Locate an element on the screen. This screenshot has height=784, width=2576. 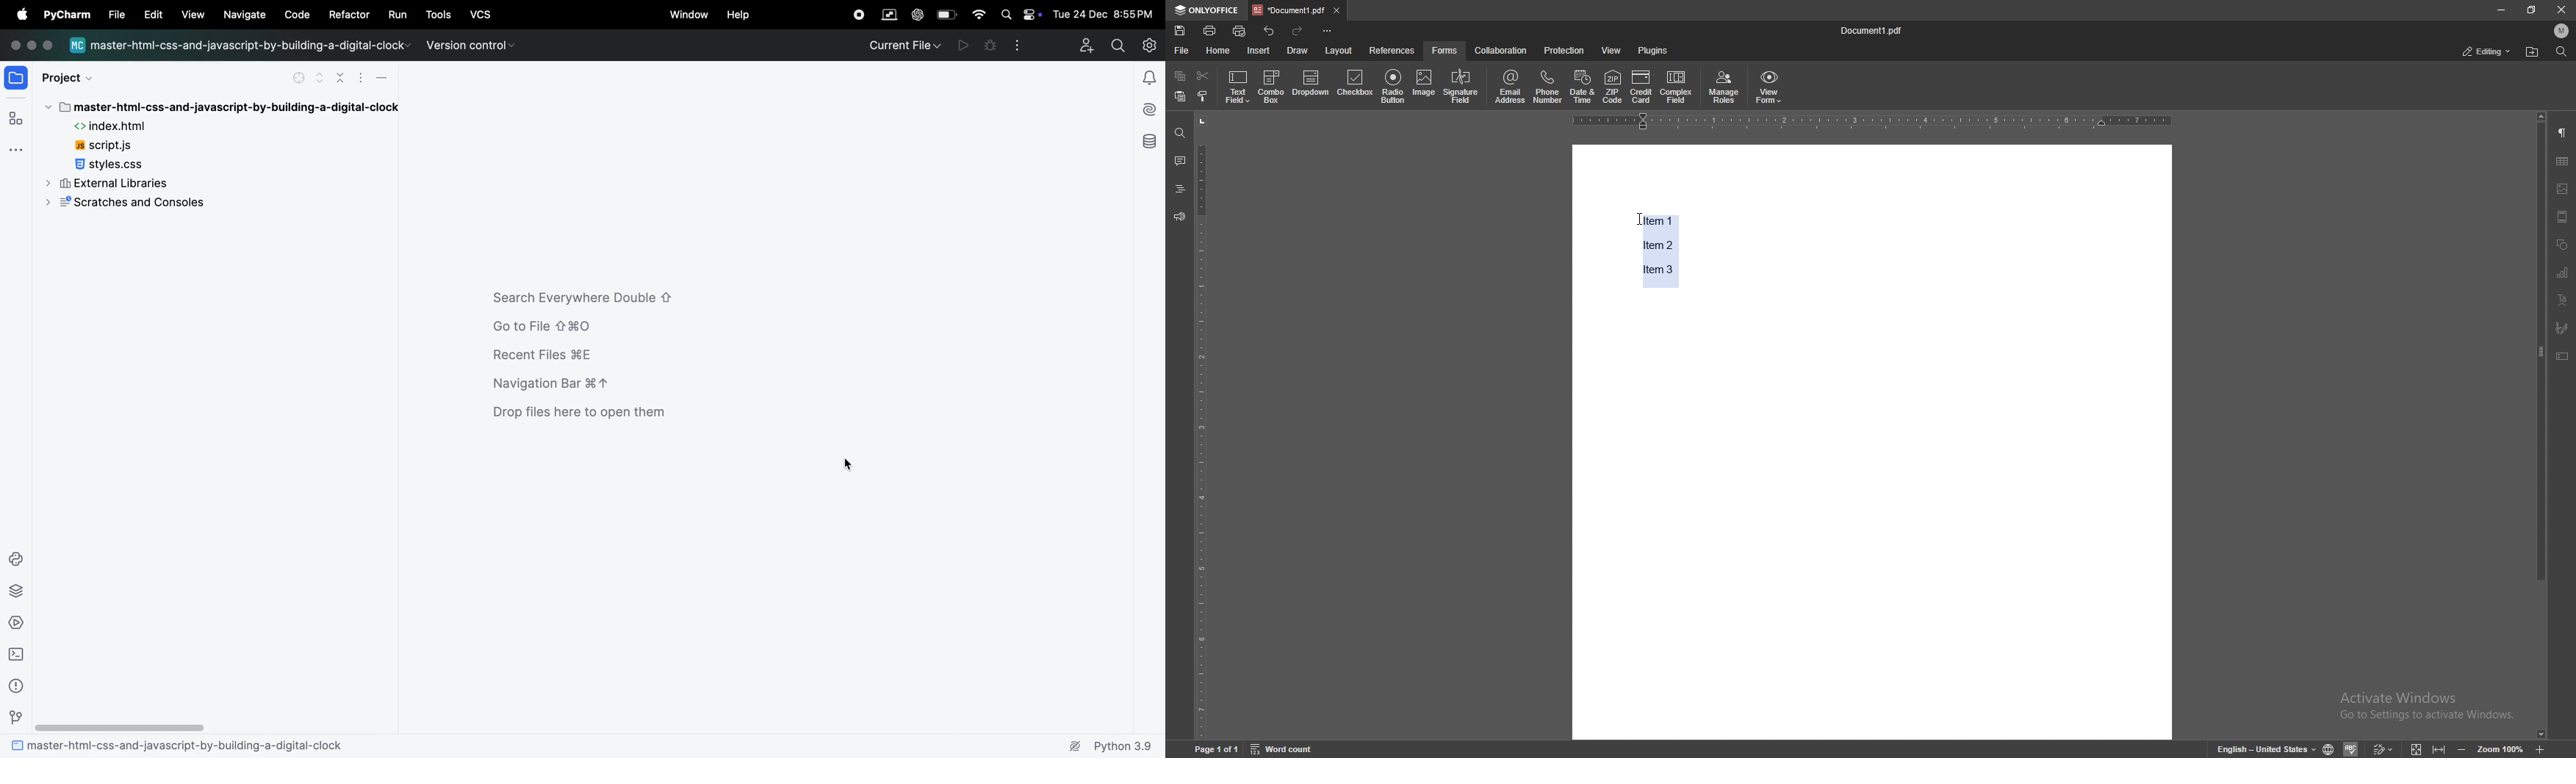
word count is located at coordinates (1282, 748).